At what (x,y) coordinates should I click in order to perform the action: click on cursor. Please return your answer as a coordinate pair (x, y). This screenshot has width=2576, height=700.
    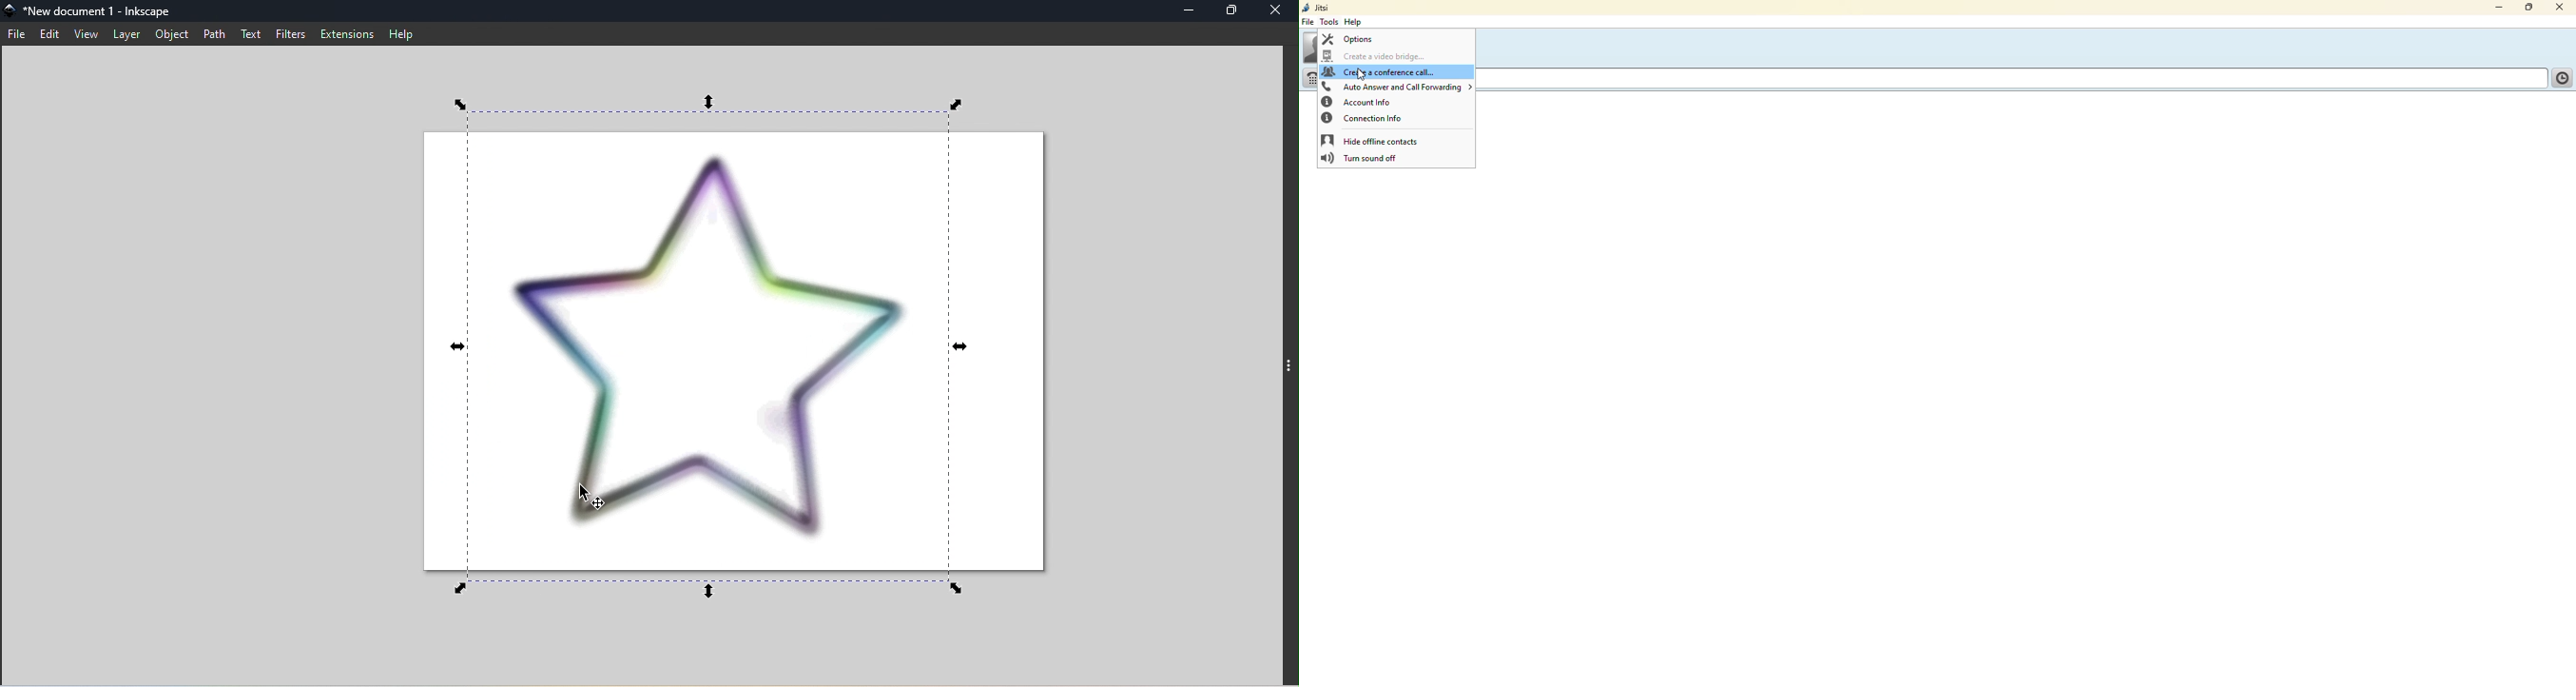
    Looking at the image, I should click on (1363, 77).